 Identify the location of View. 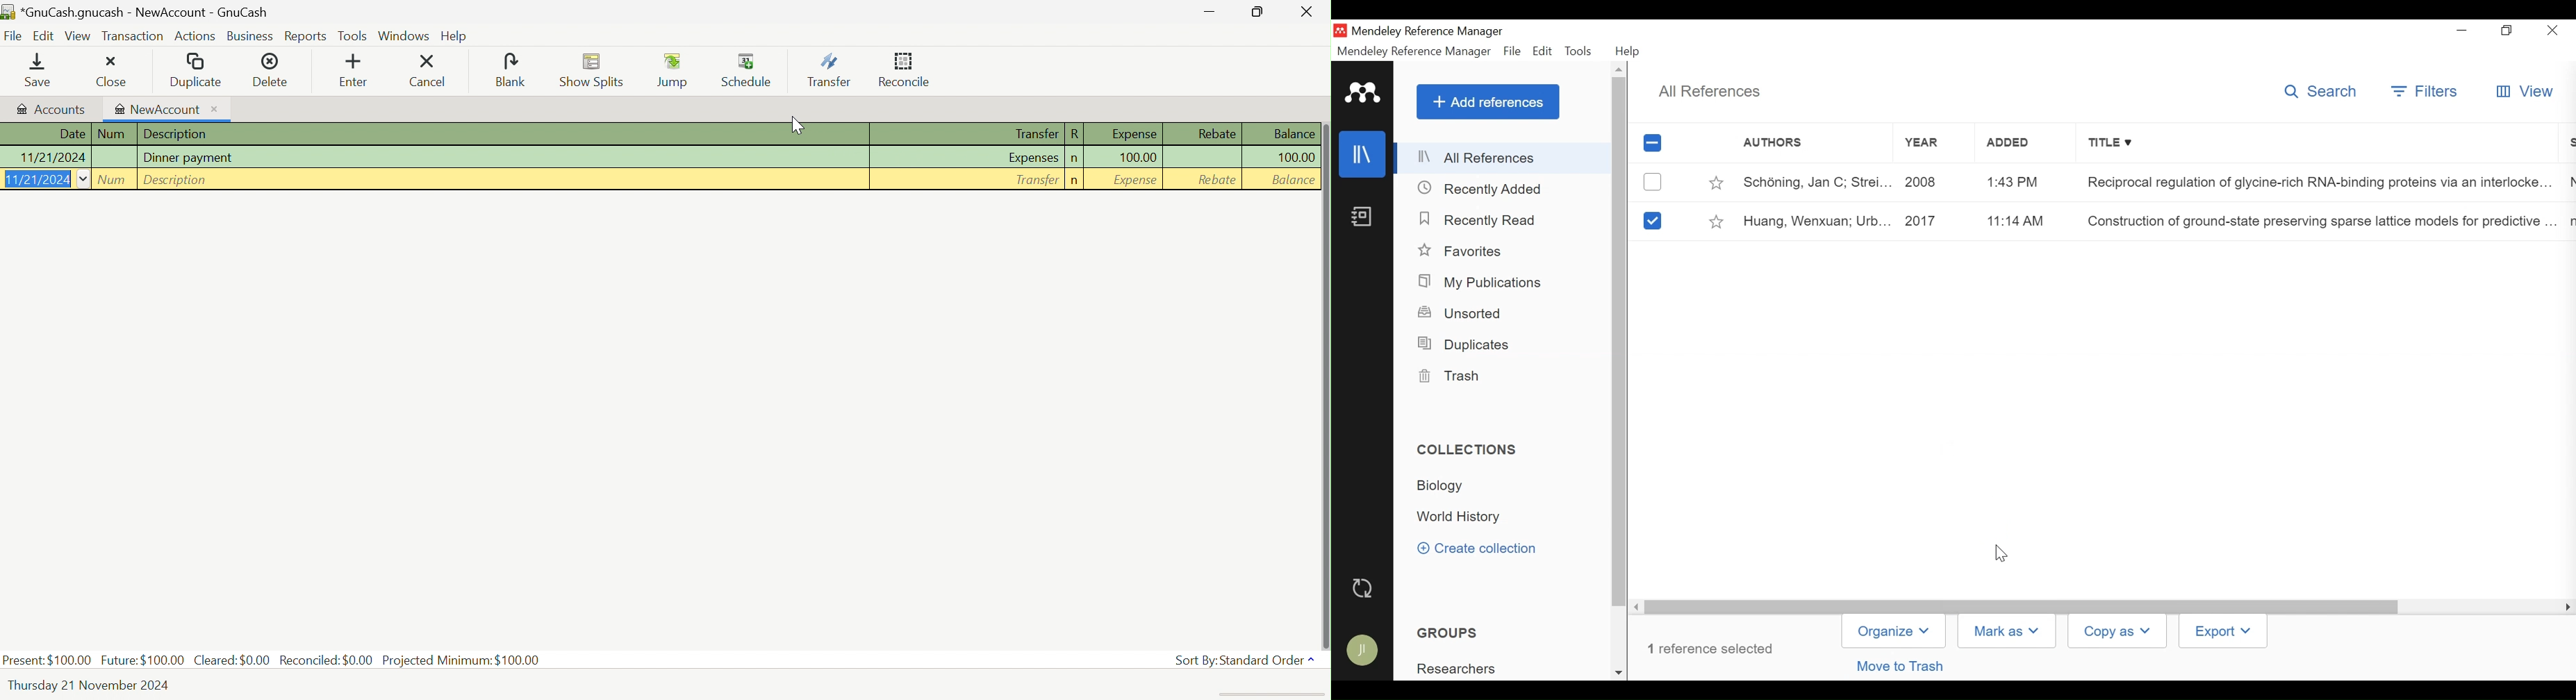
(2525, 93).